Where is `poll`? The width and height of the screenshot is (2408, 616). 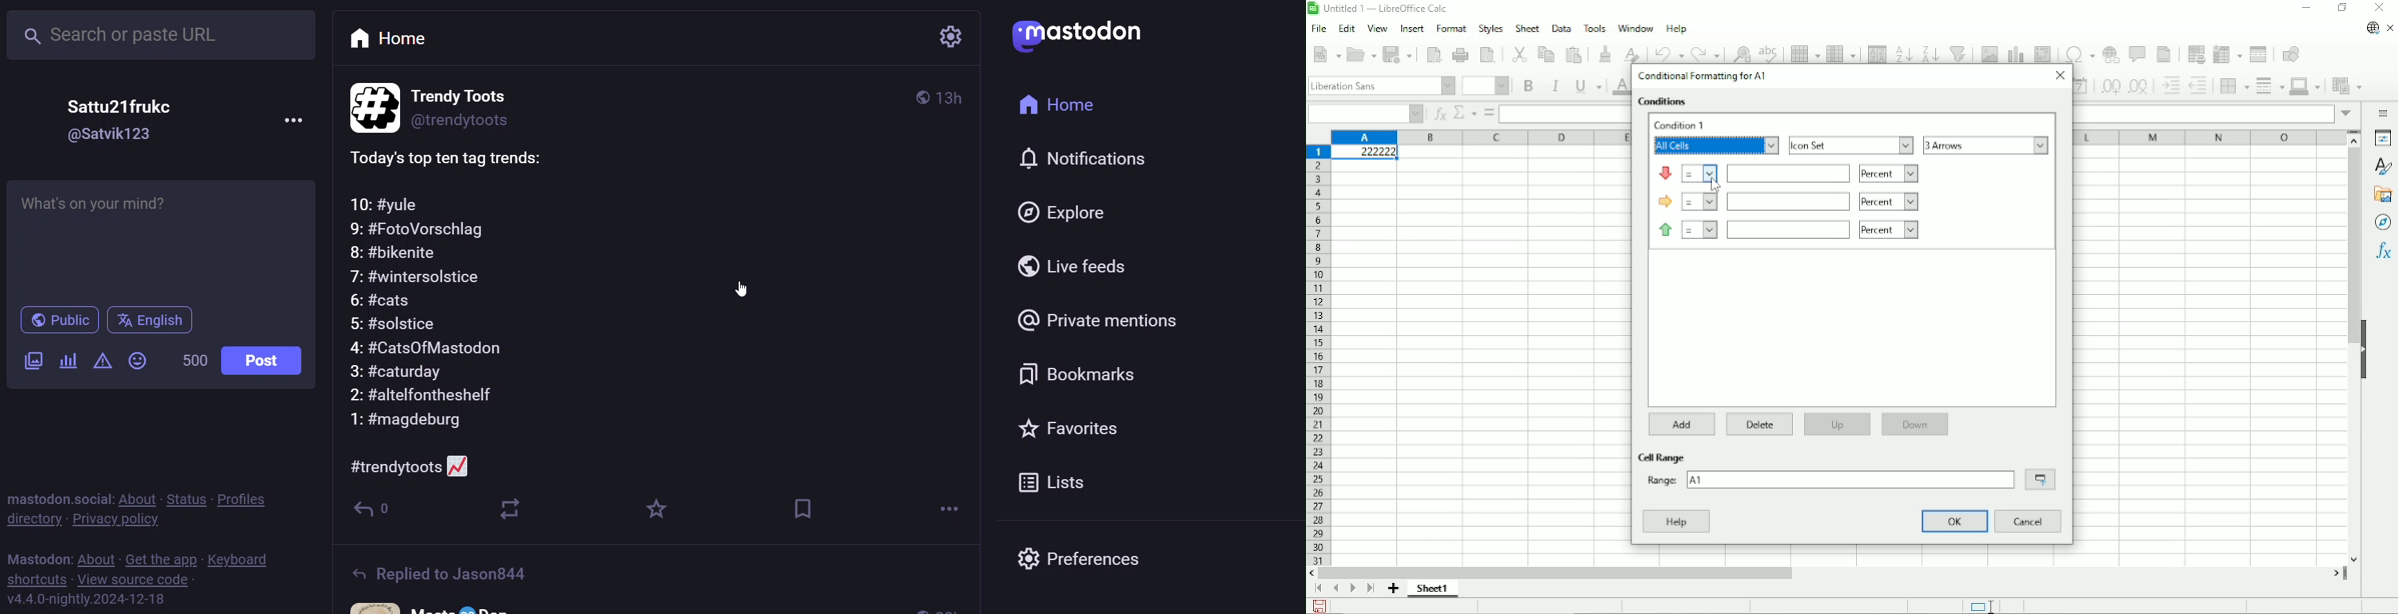 poll is located at coordinates (68, 359).